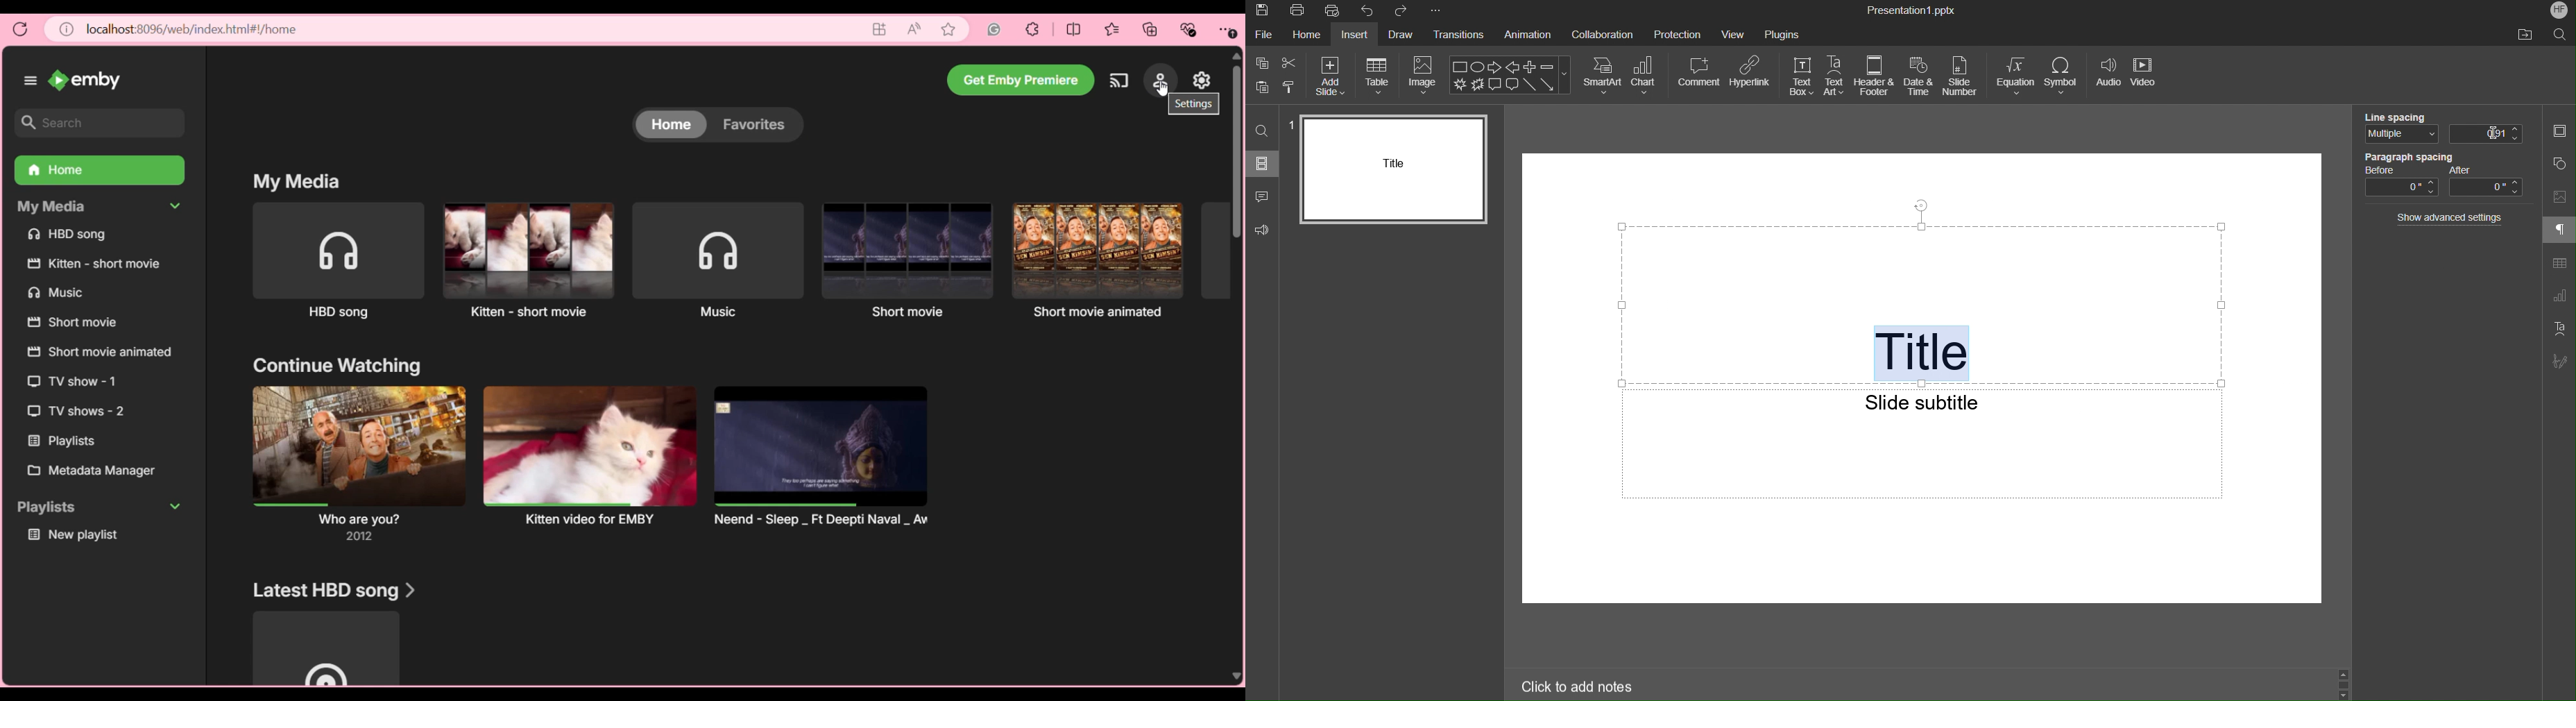 This screenshot has height=728, width=2576. I want to click on Browser extensions, so click(1033, 29).